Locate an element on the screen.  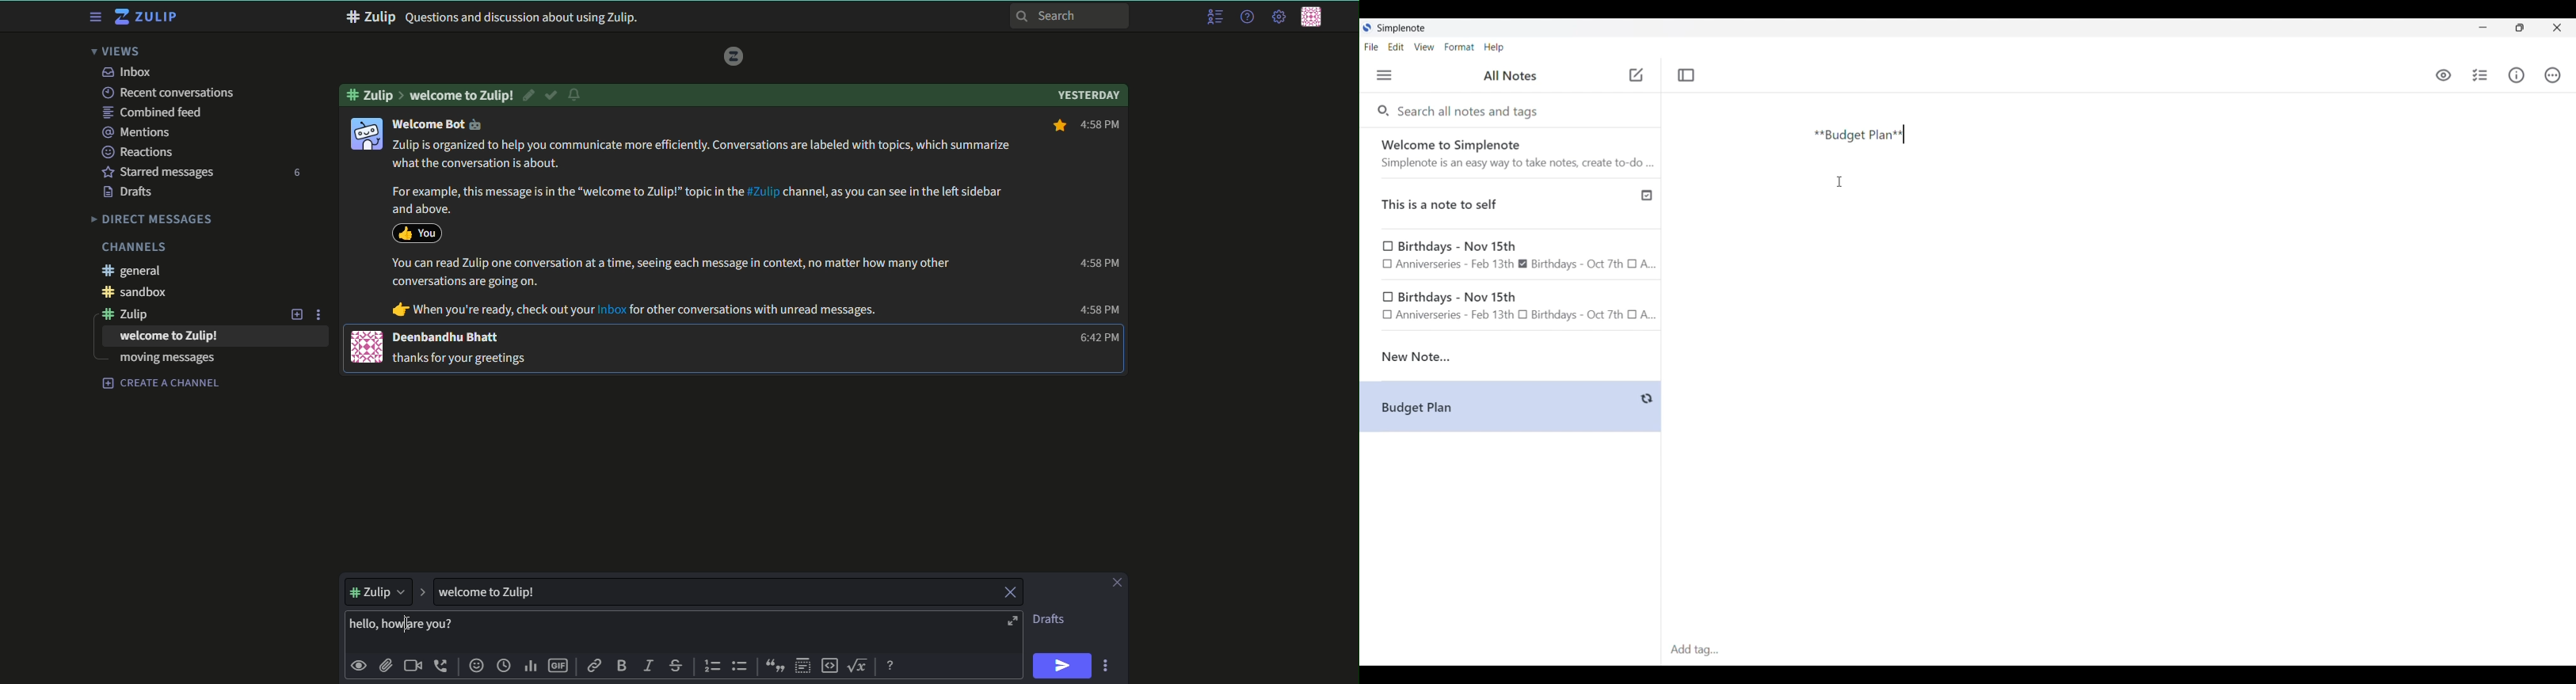
Search all notes and tags is located at coordinates (1471, 110).